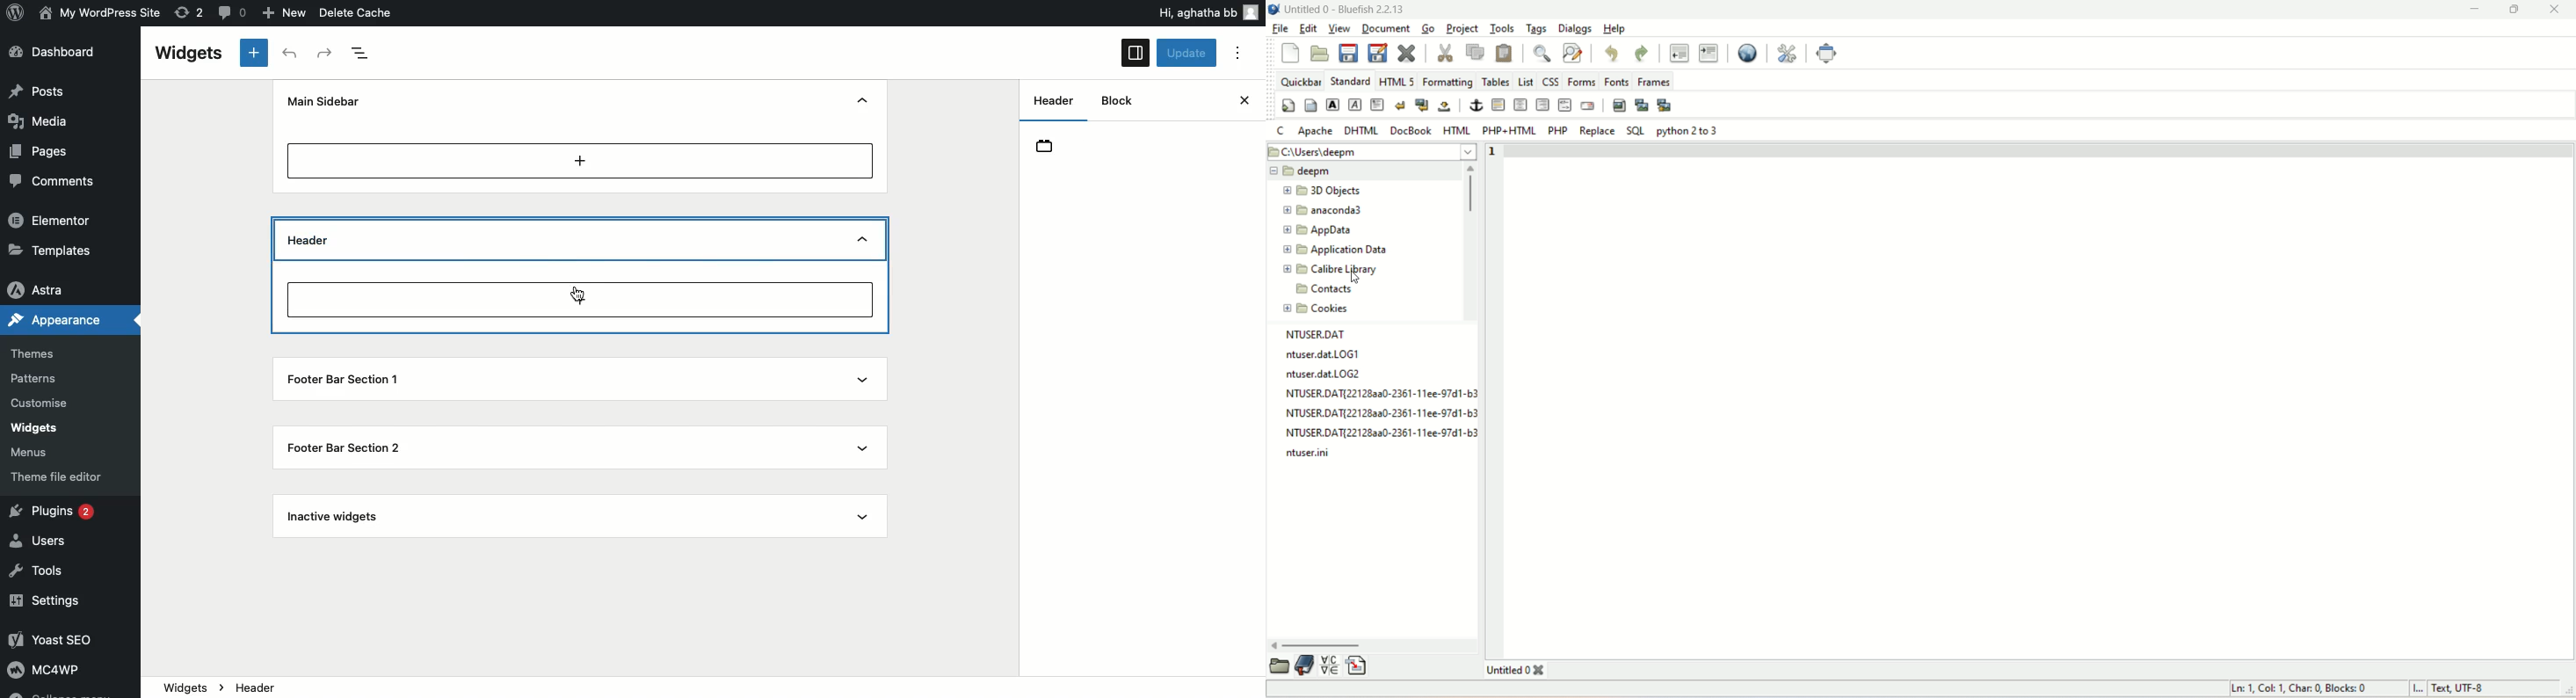 The image size is (2576, 700). What do you see at coordinates (59, 52) in the screenshot?
I see `Dashboard` at bounding box center [59, 52].